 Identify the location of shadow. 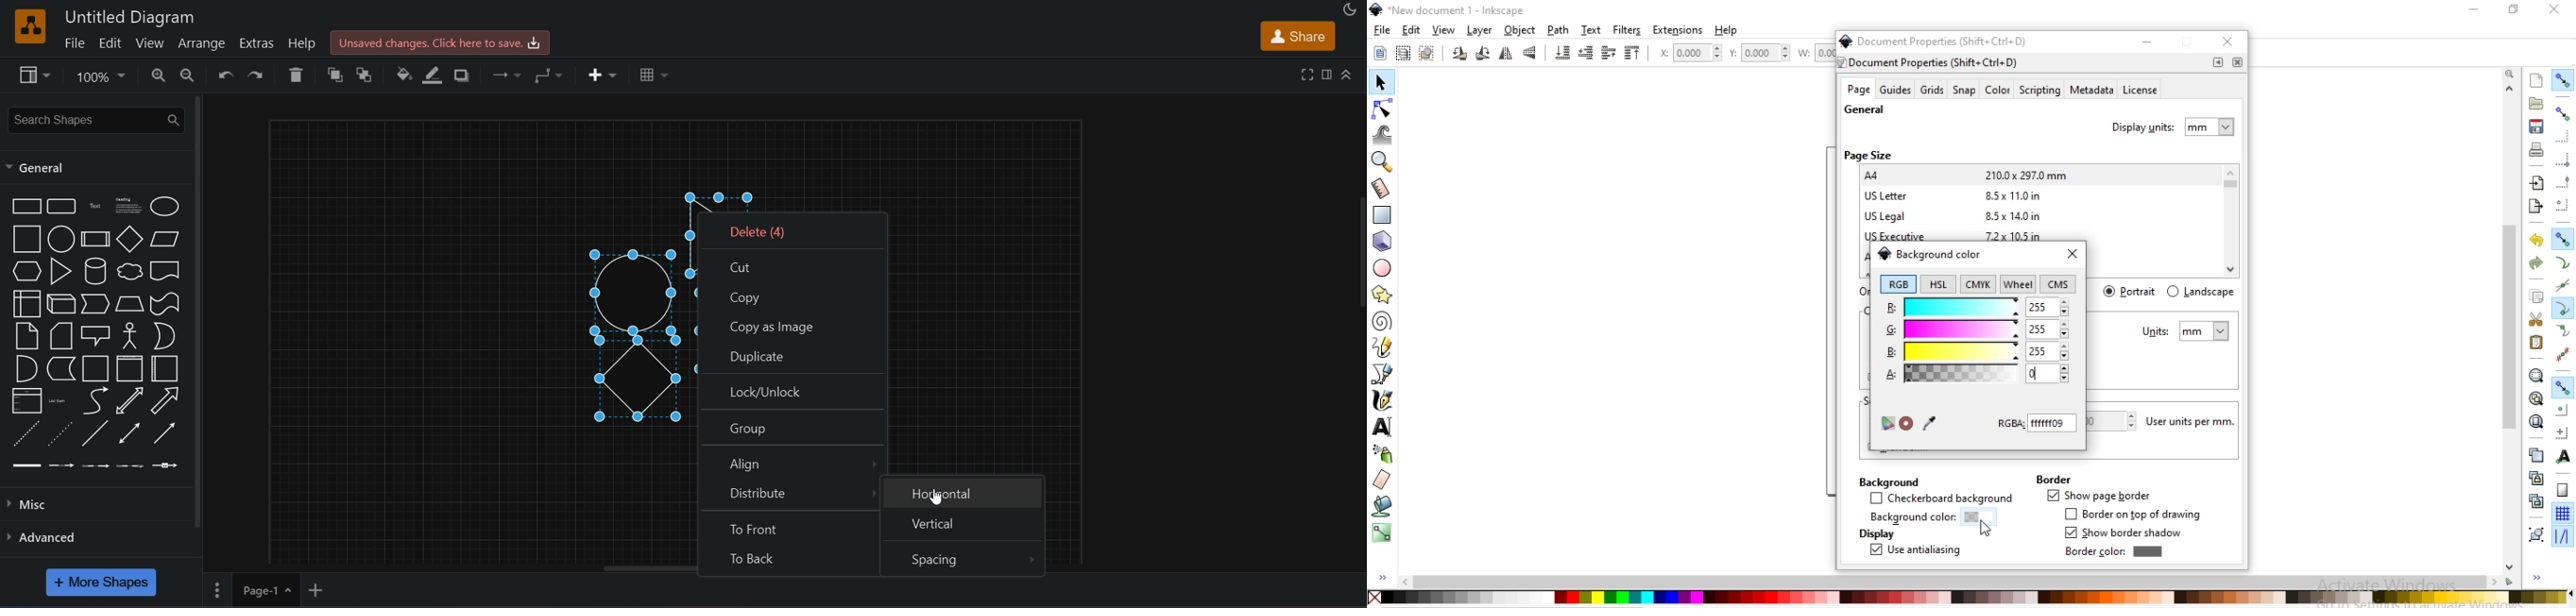
(466, 75).